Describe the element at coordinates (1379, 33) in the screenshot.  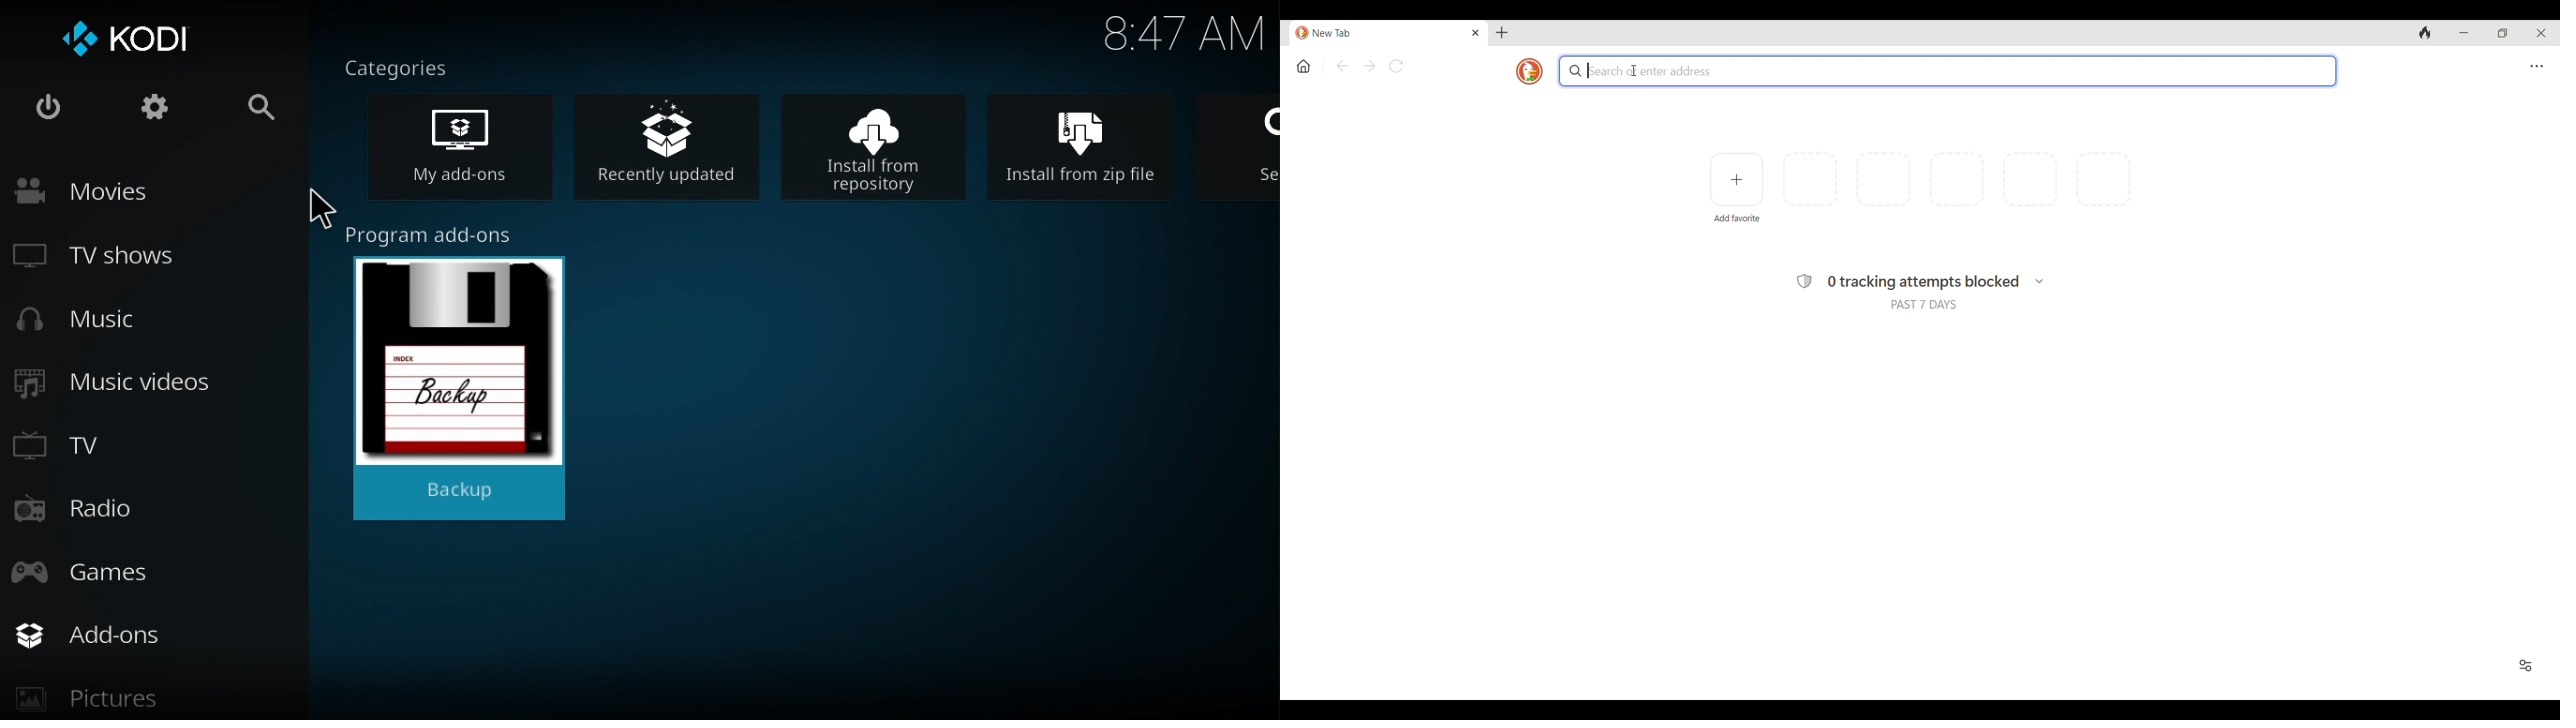
I see `Current/Open tab` at that location.